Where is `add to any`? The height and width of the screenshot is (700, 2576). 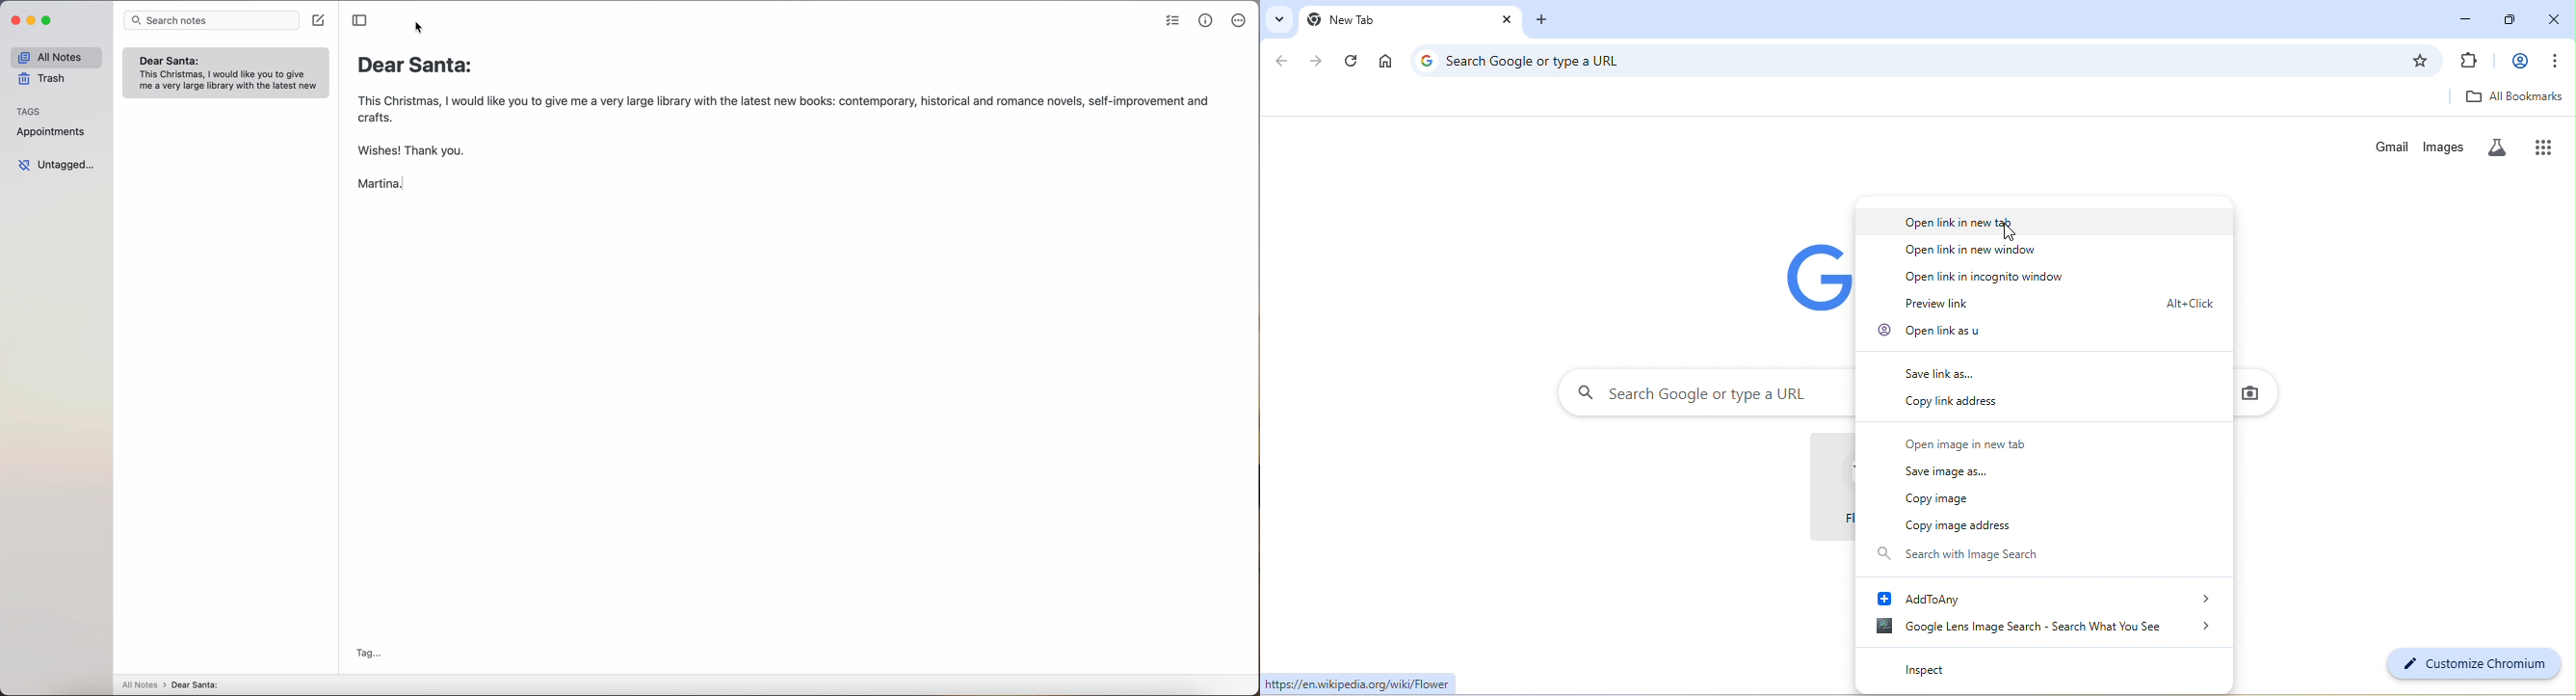 add to any is located at coordinates (2041, 598).